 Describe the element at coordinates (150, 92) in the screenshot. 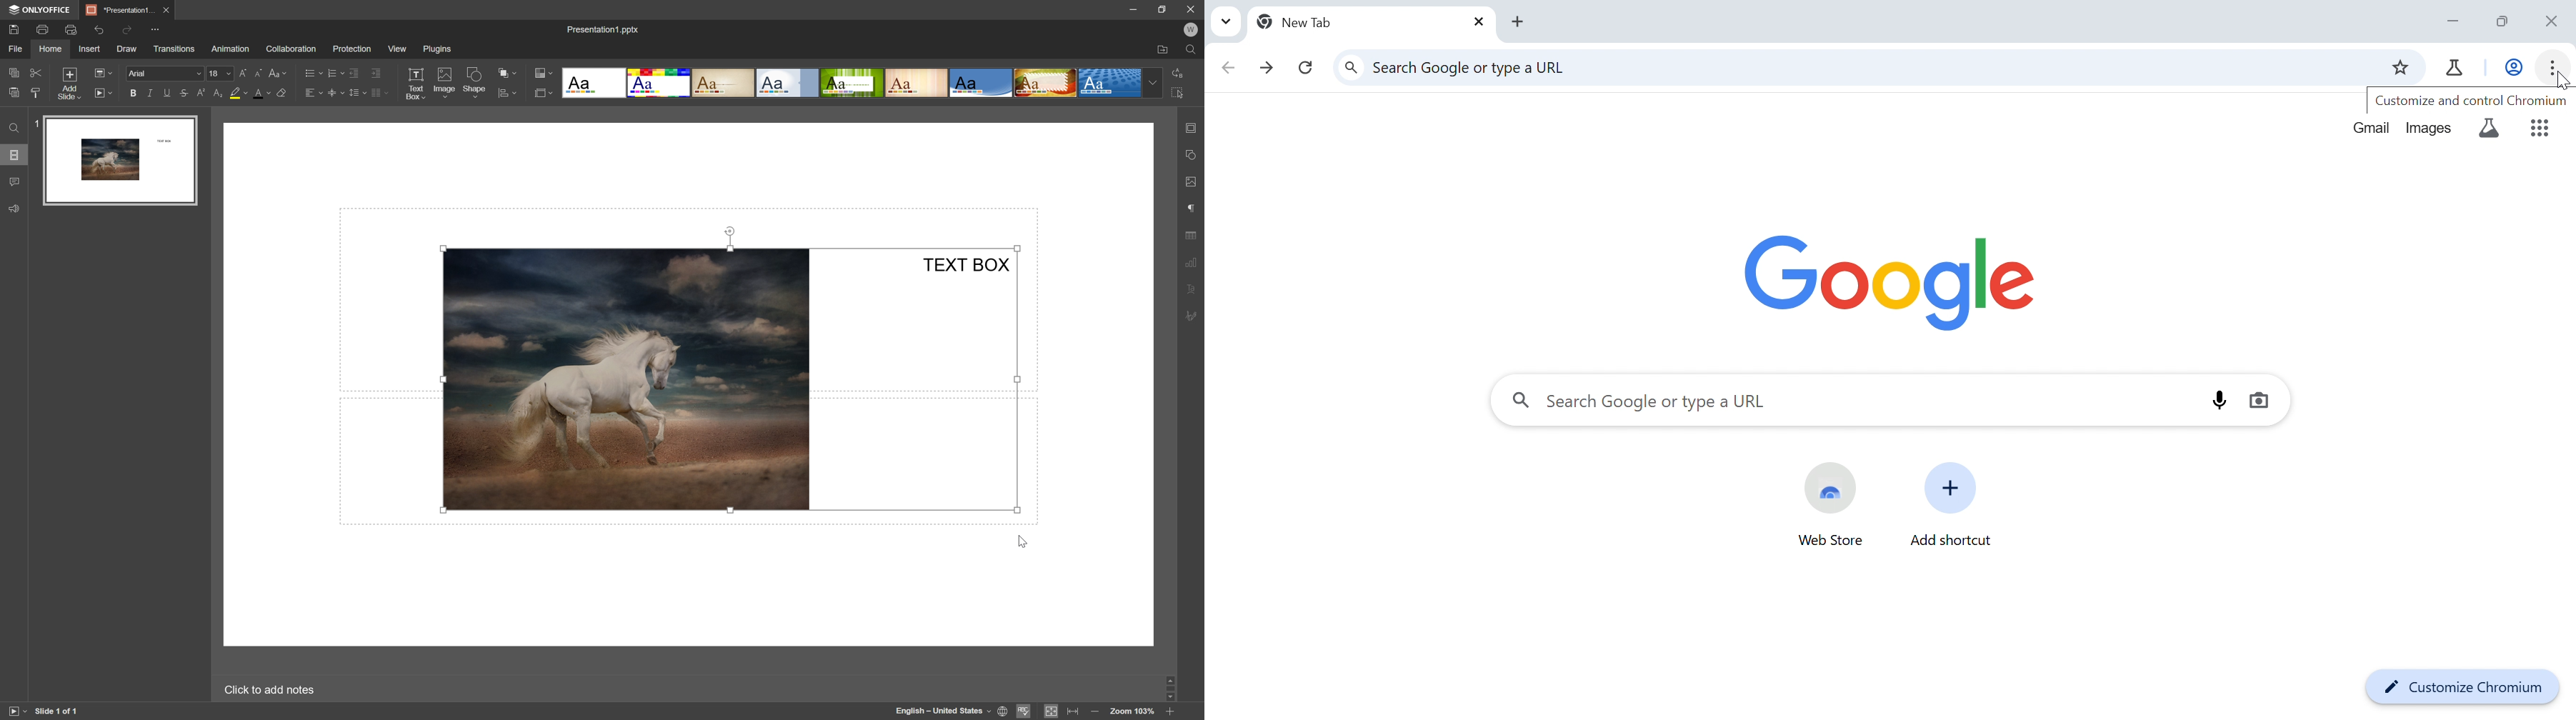

I see `italic` at that location.